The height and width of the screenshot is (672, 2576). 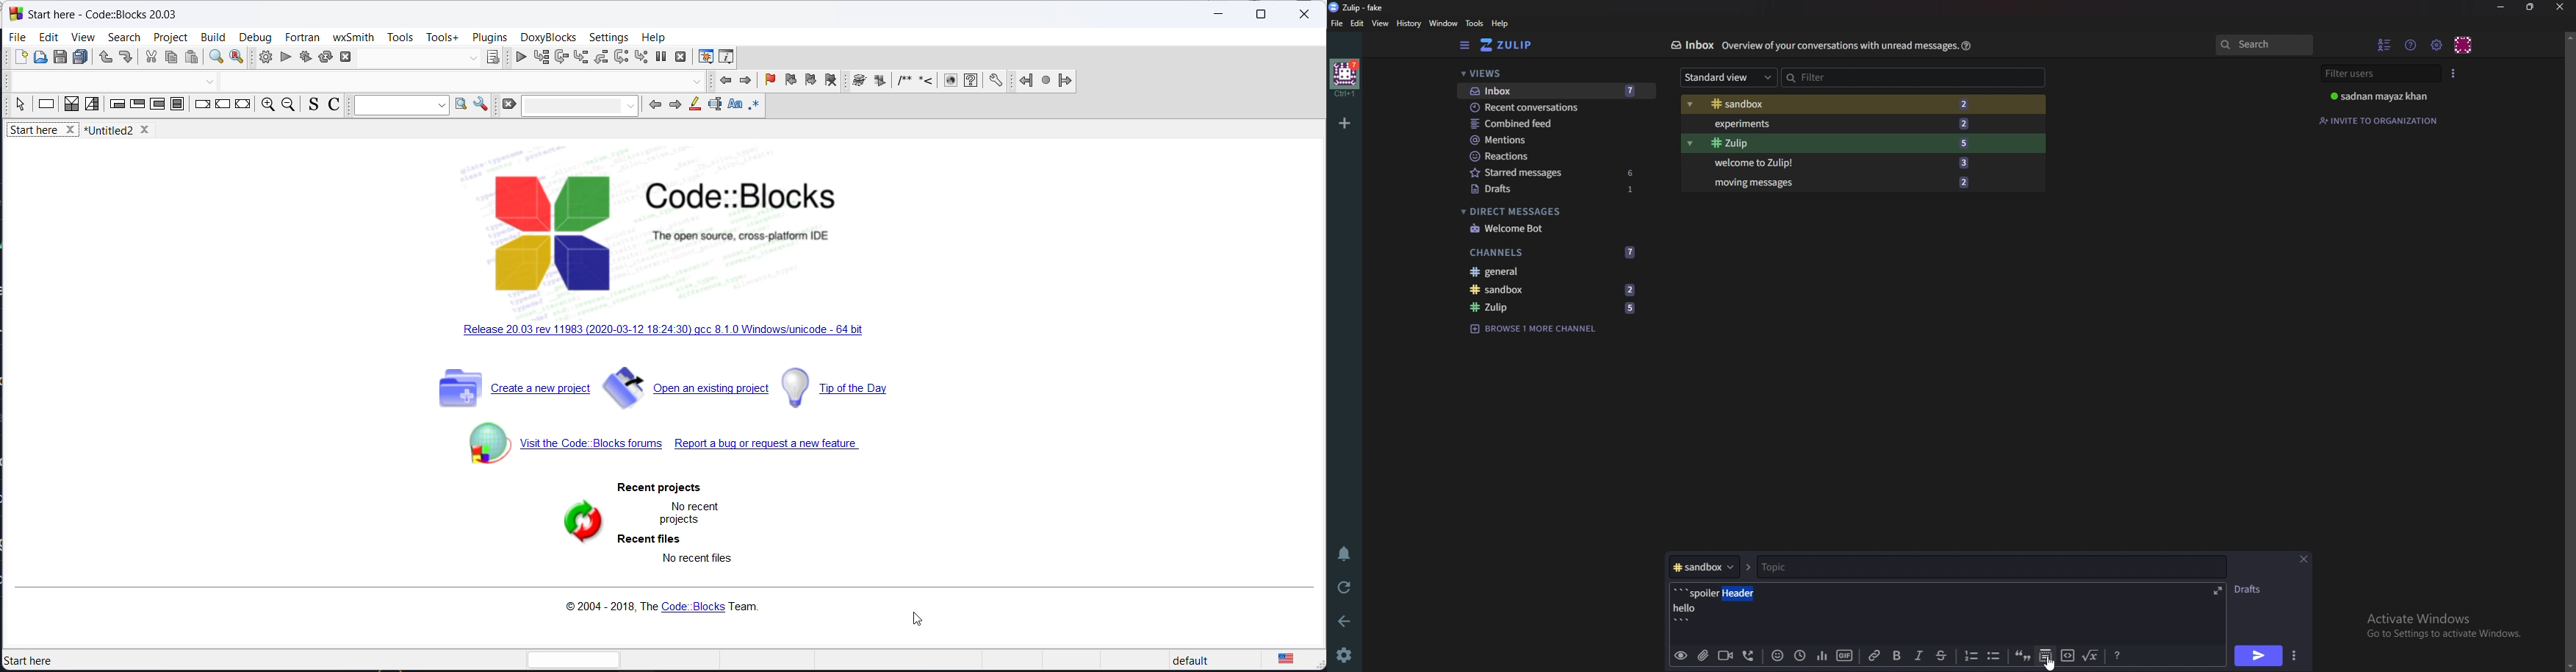 I want to click on Topic, so click(x=1989, y=565).